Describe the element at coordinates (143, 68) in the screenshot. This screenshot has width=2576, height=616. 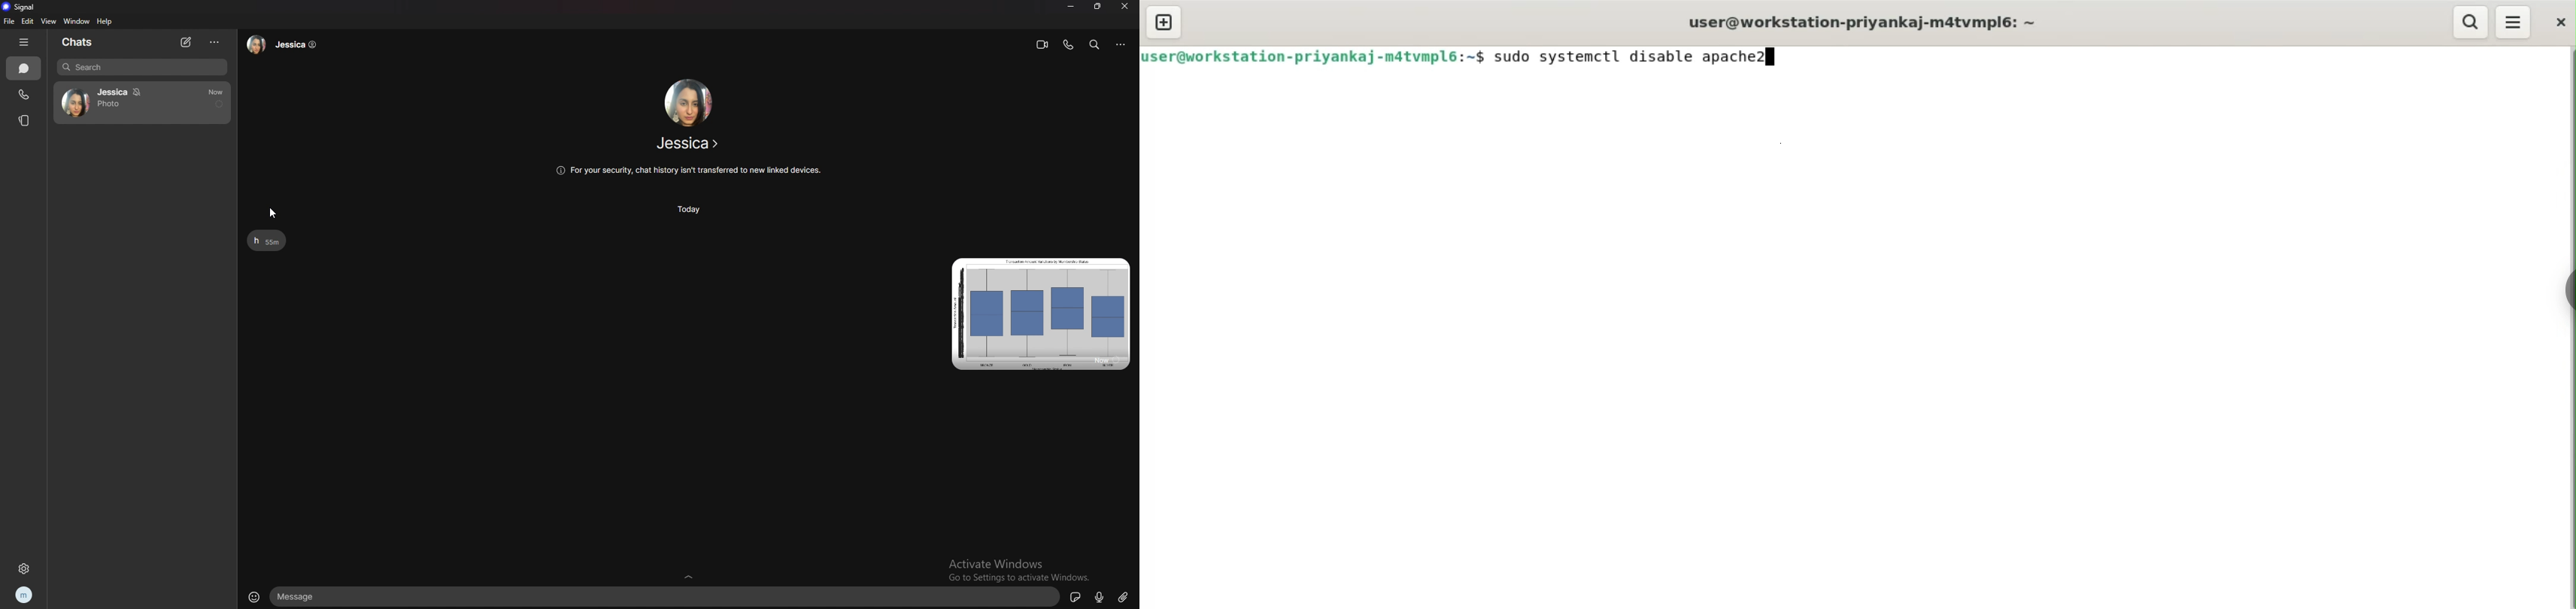
I see `search bar` at that location.